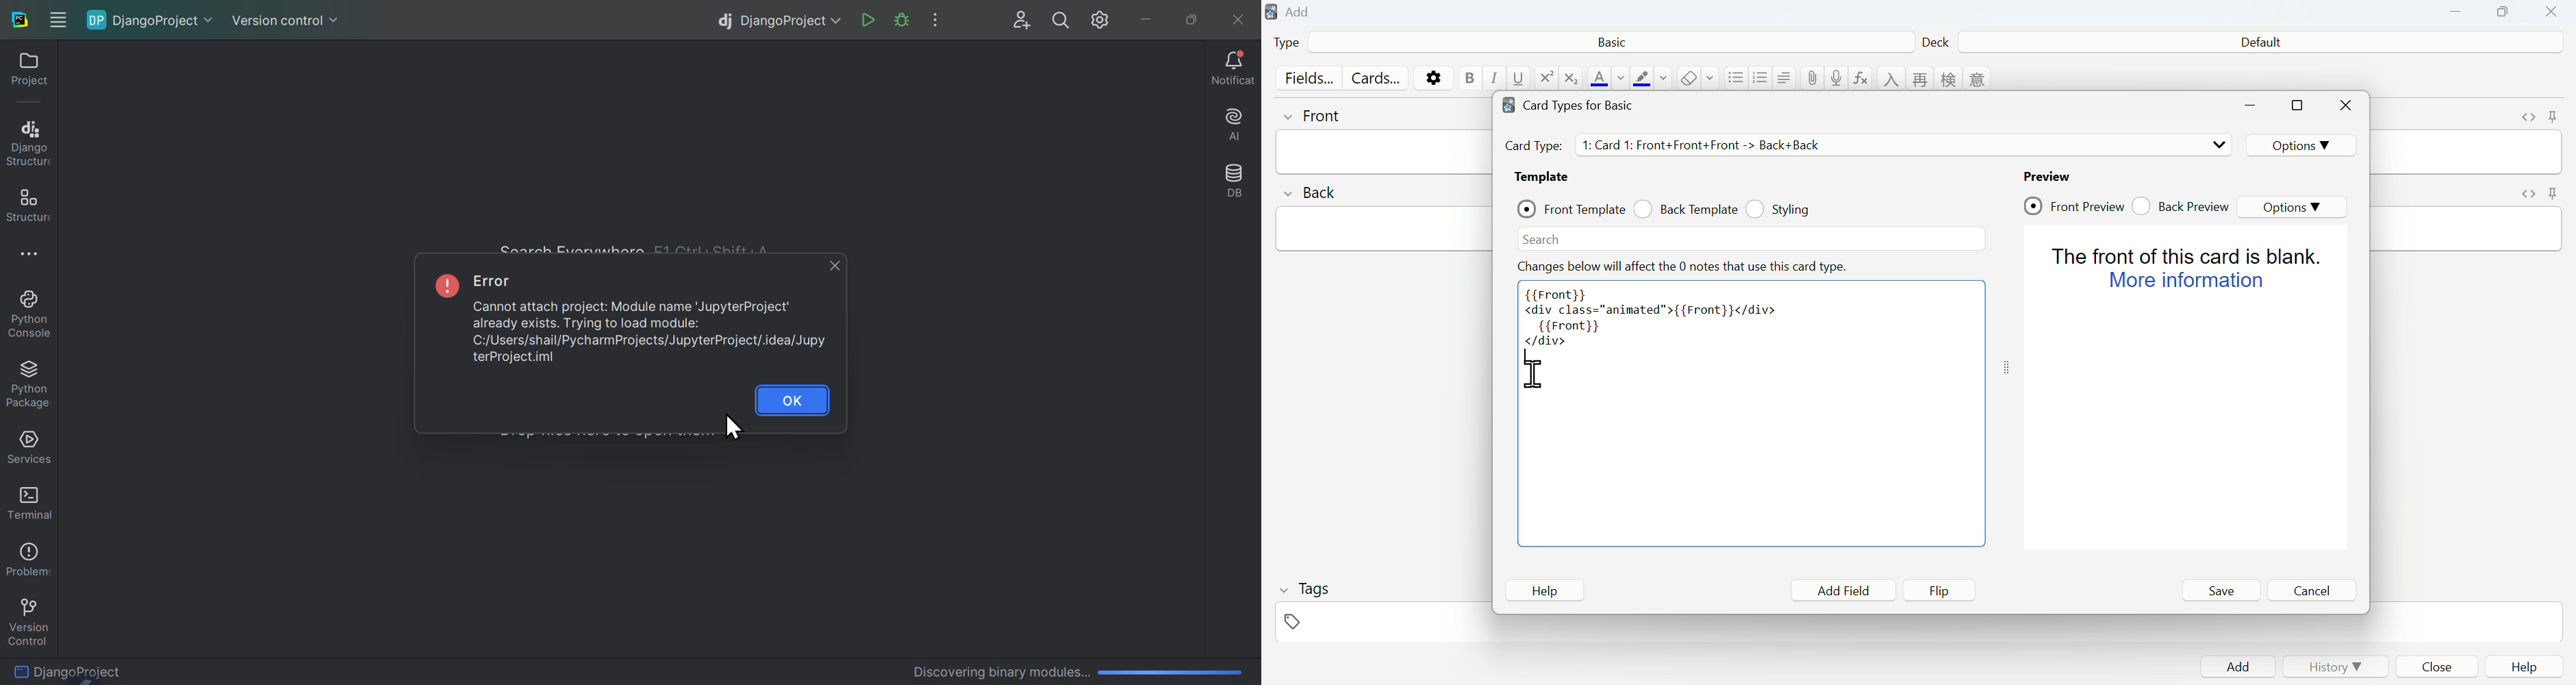 This screenshot has width=2576, height=700. Describe the element at coordinates (643, 351) in the screenshot. I see `Error File path` at that location.